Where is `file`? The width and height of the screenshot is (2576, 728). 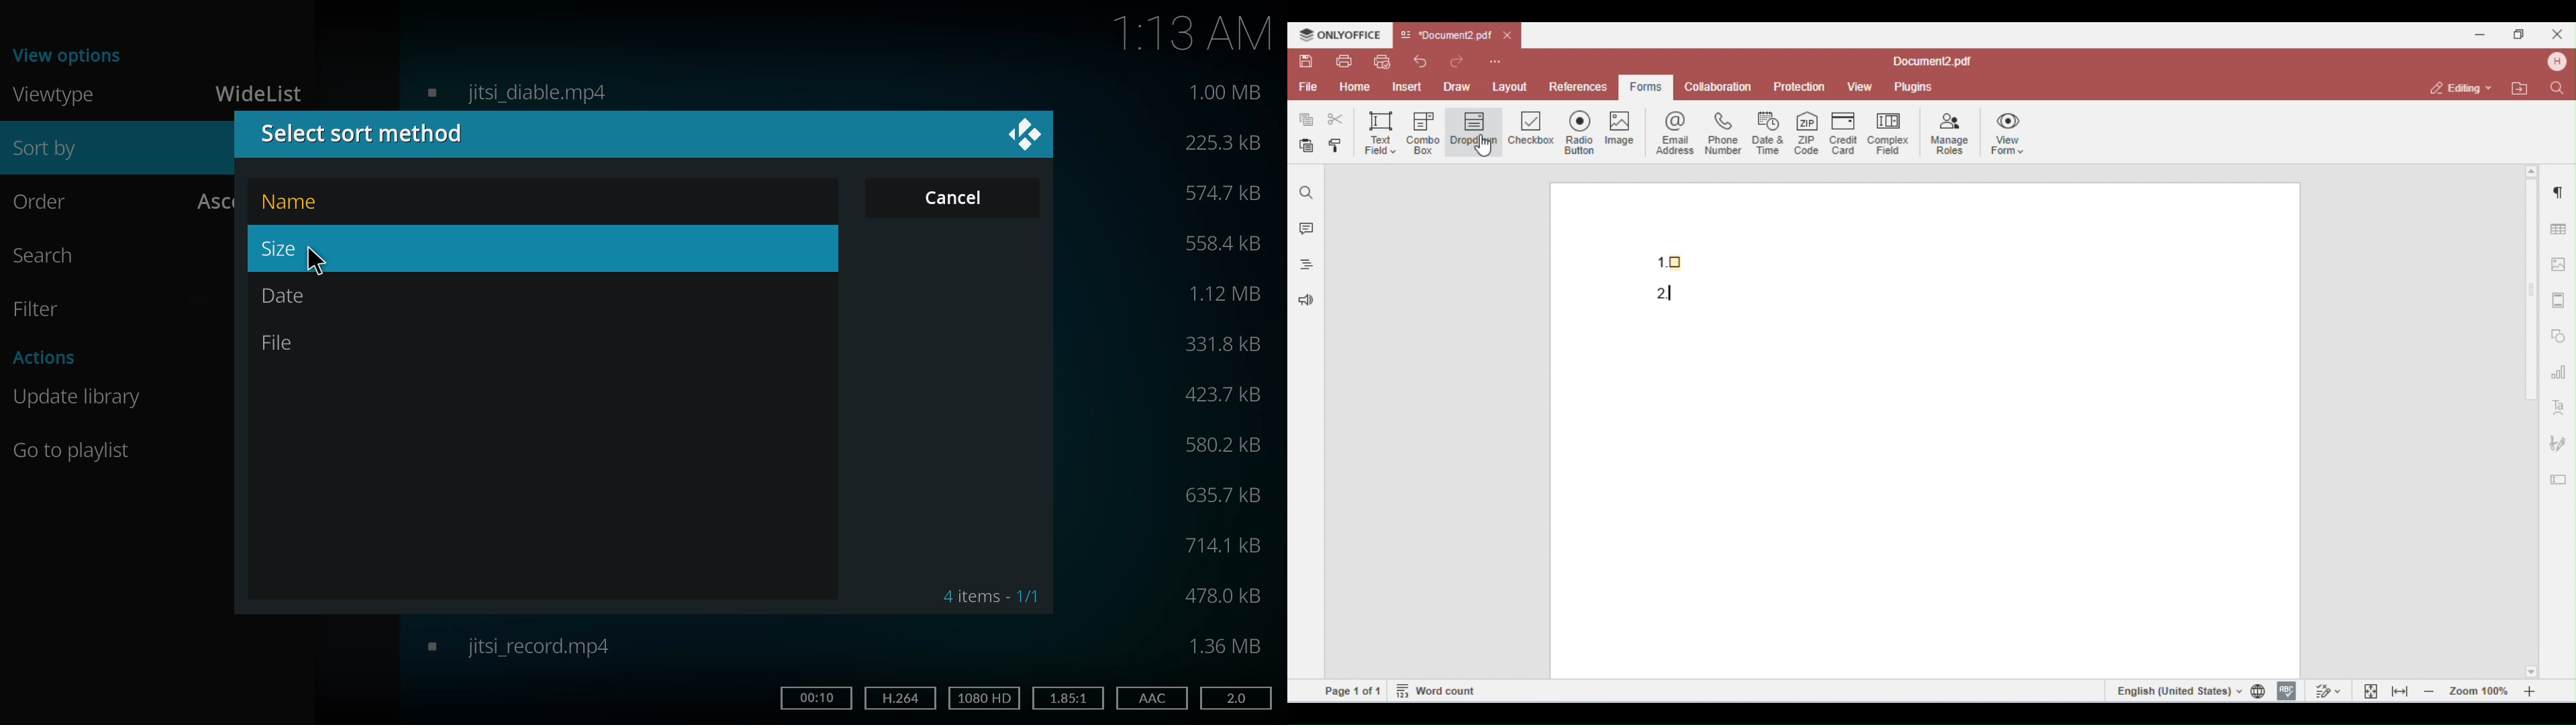 file is located at coordinates (544, 344).